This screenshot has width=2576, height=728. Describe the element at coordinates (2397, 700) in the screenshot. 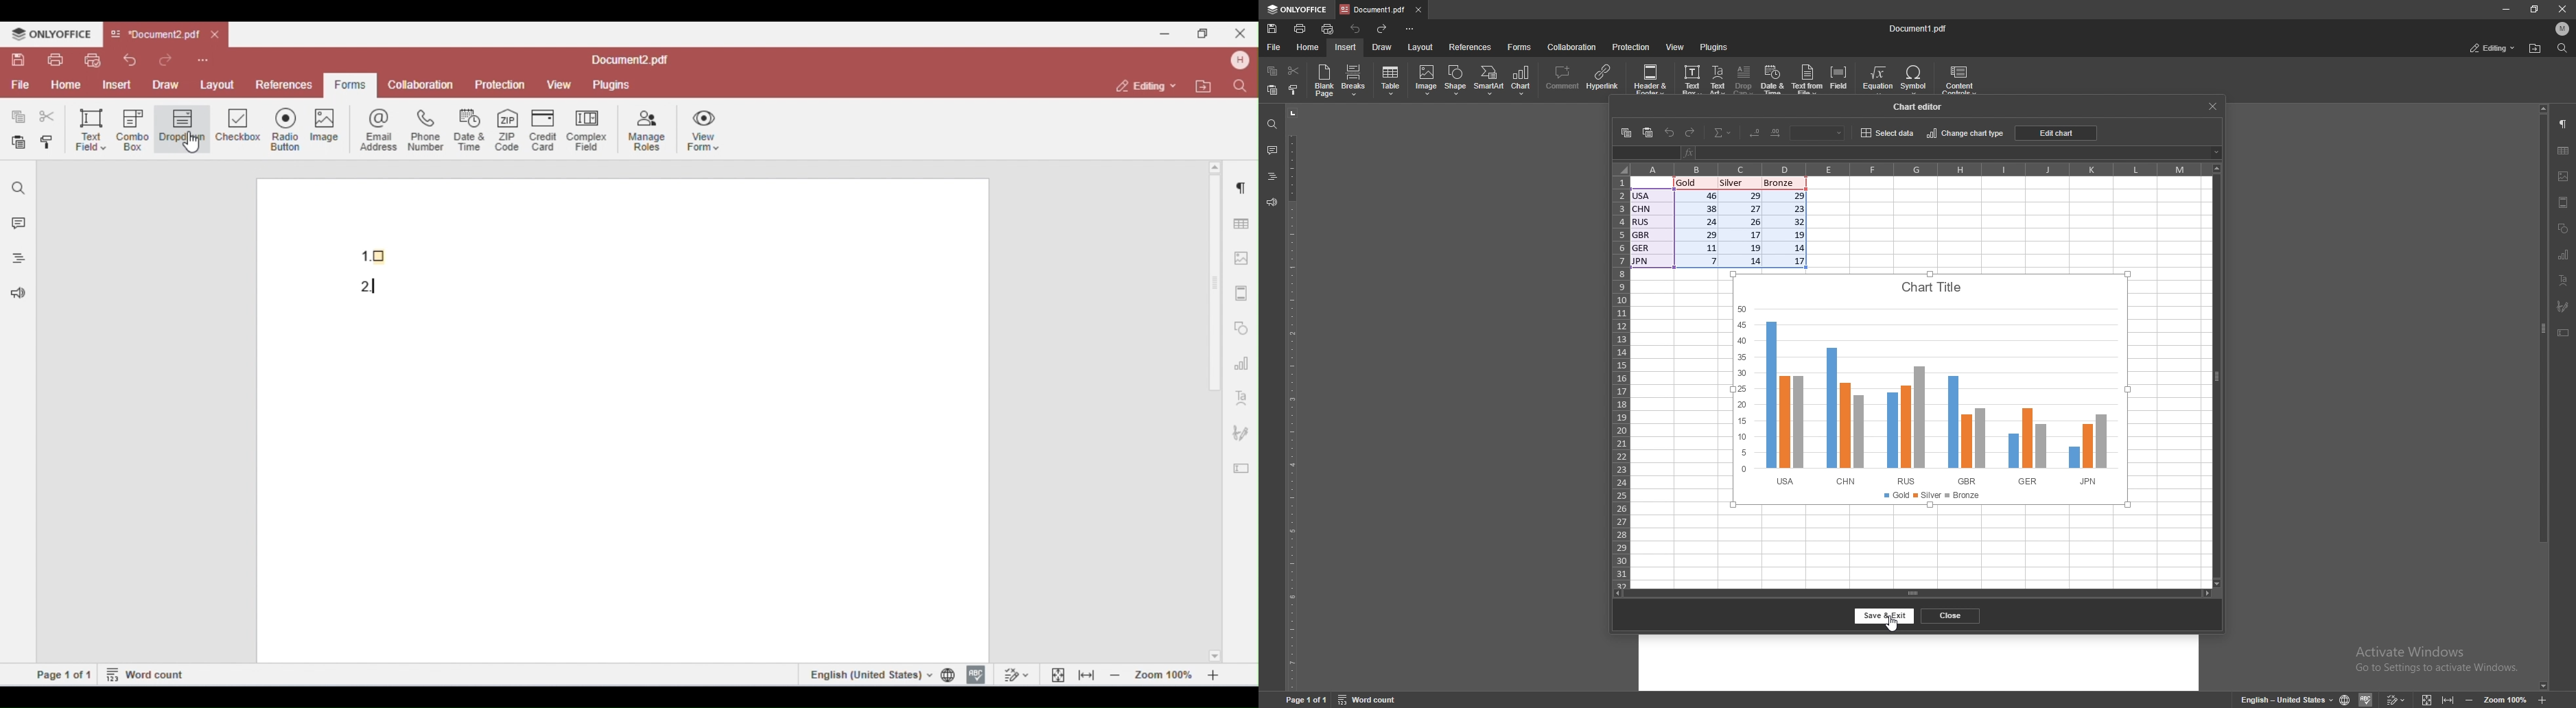

I see `Edit` at that location.